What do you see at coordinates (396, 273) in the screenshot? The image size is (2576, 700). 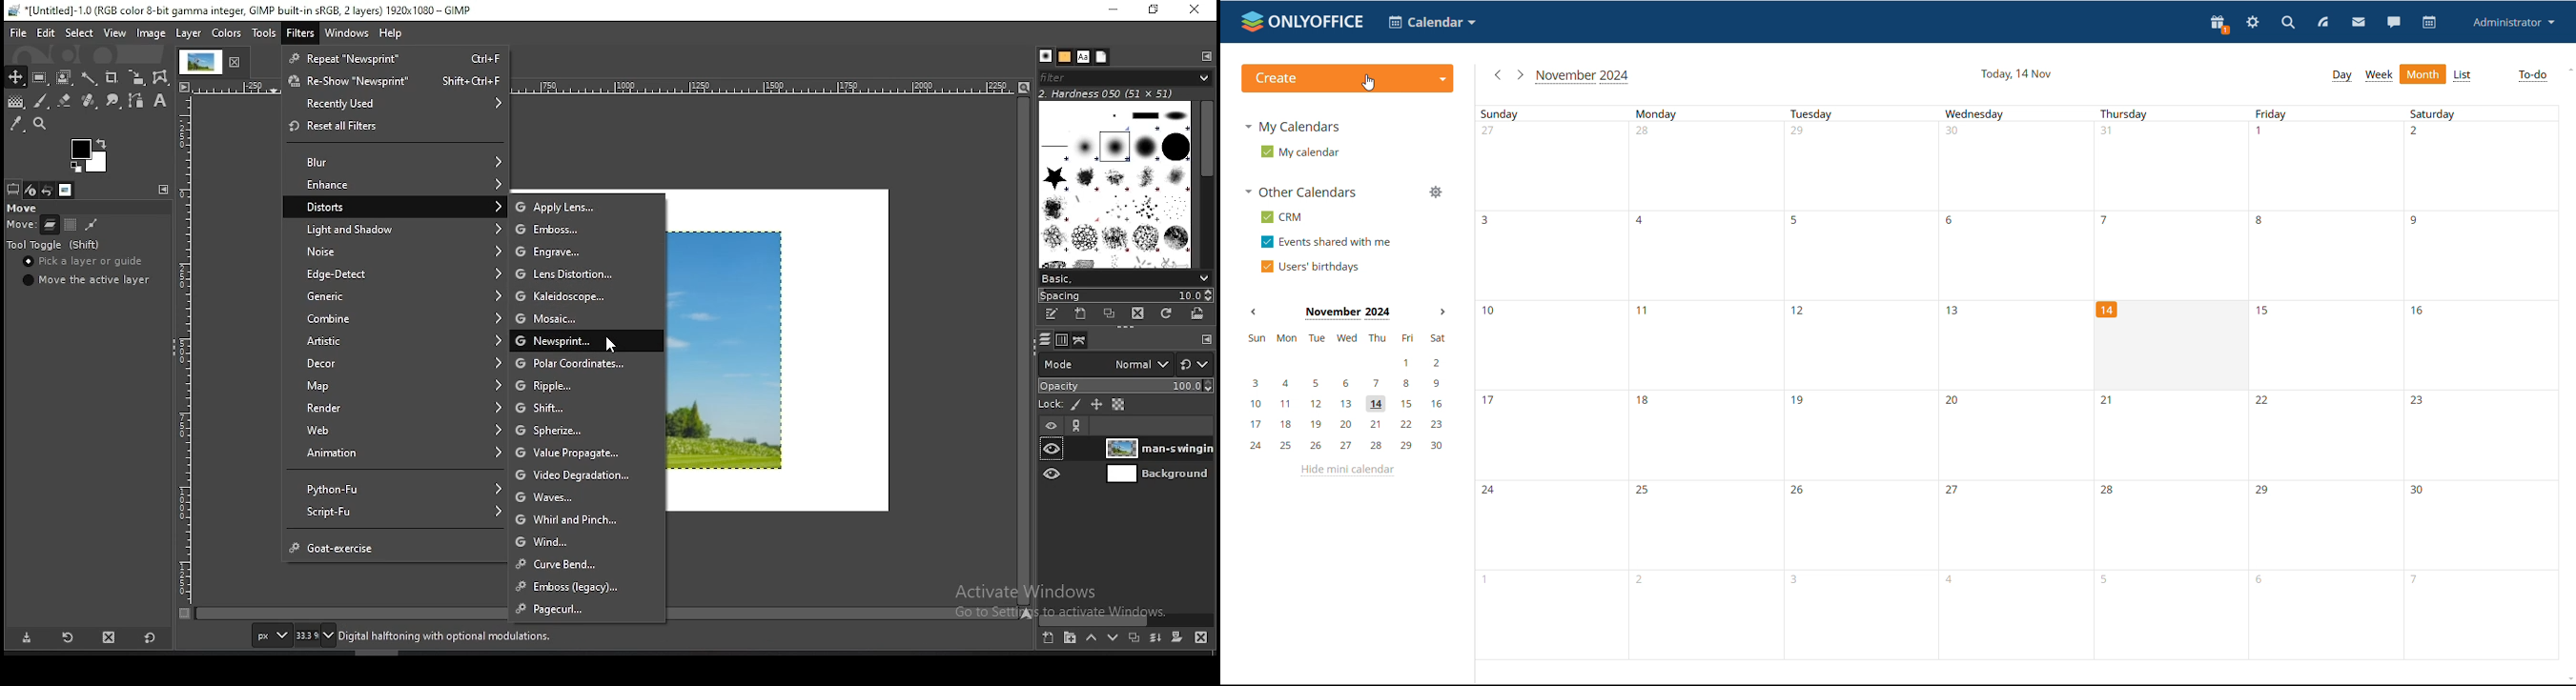 I see `edge detect` at bounding box center [396, 273].